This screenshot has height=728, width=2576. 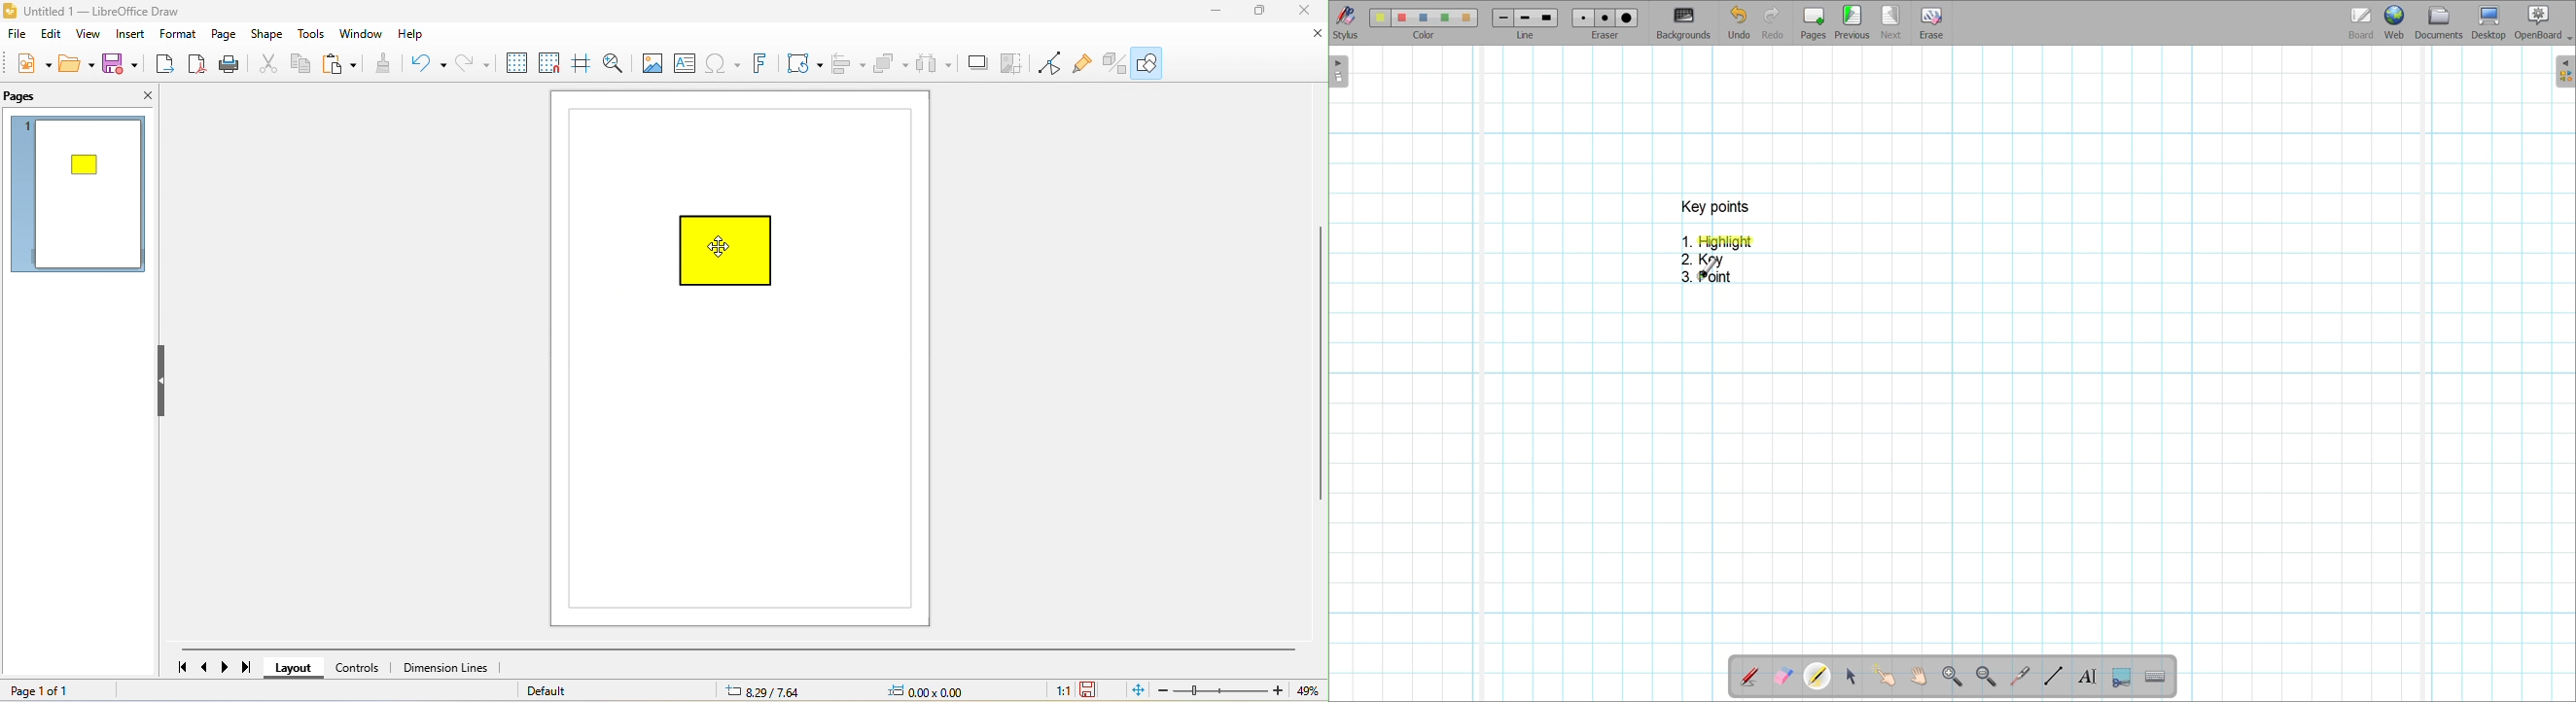 What do you see at coordinates (1243, 690) in the screenshot?
I see `zoom` at bounding box center [1243, 690].